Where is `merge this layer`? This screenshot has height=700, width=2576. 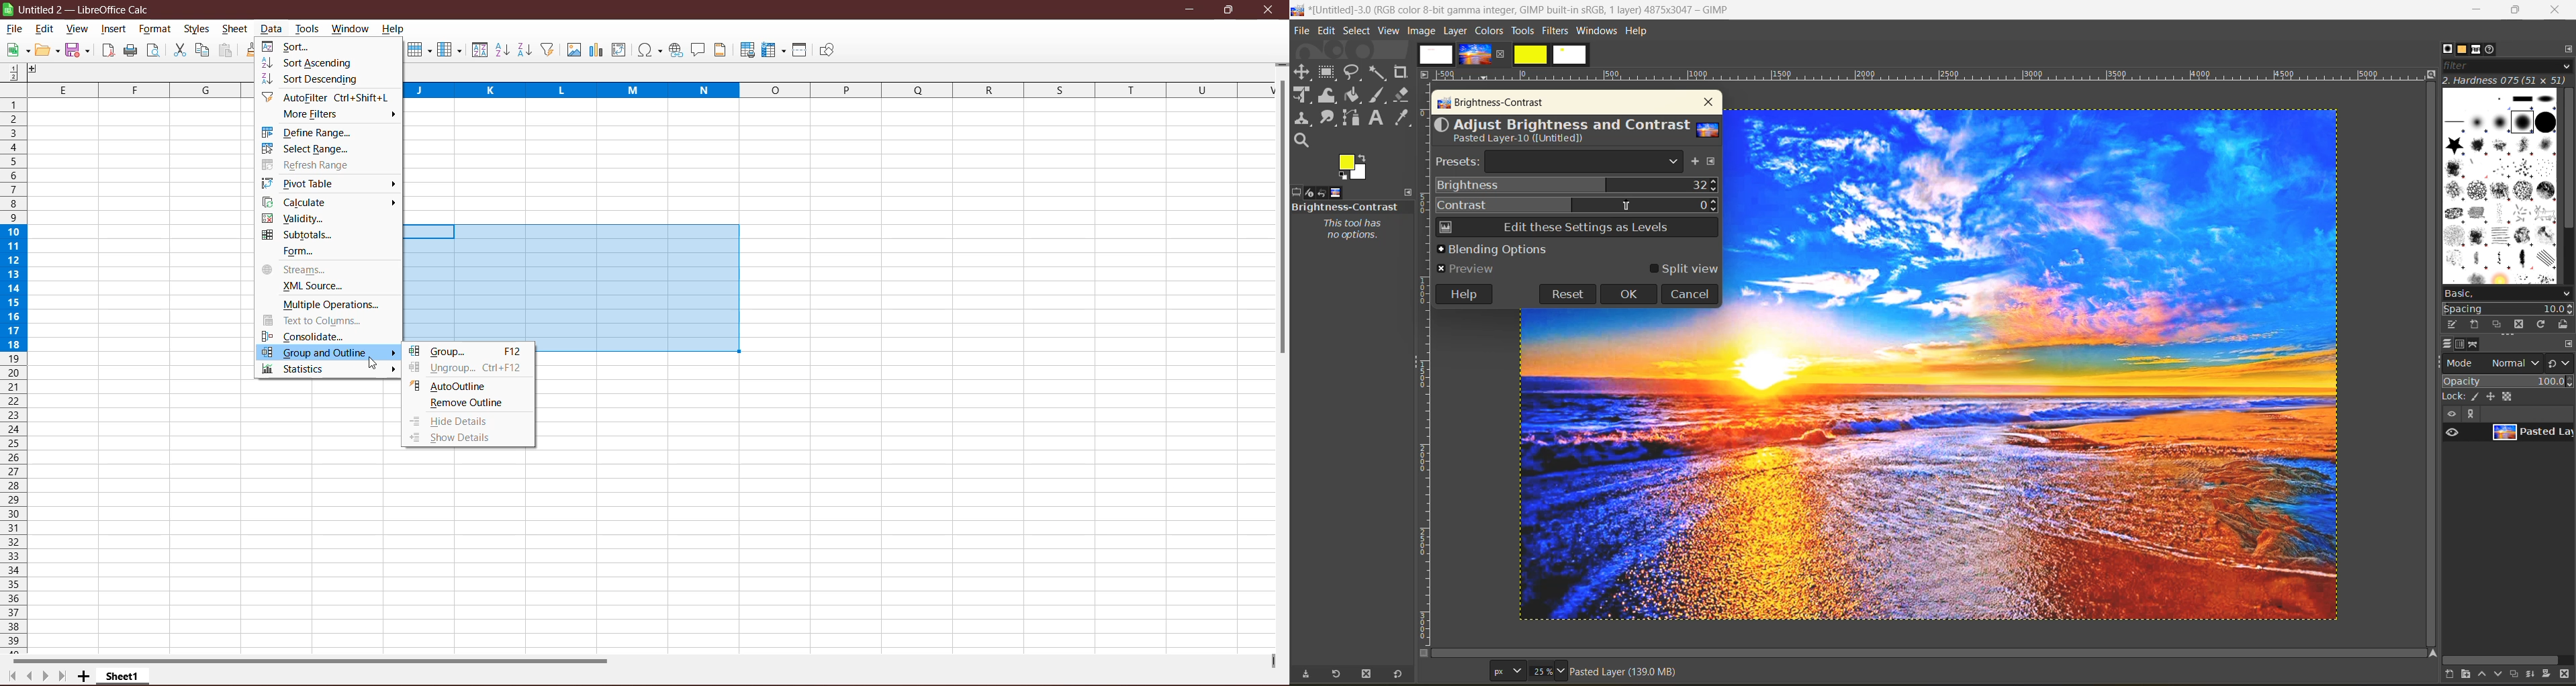
merge this layer is located at coordinates (2536, 676).